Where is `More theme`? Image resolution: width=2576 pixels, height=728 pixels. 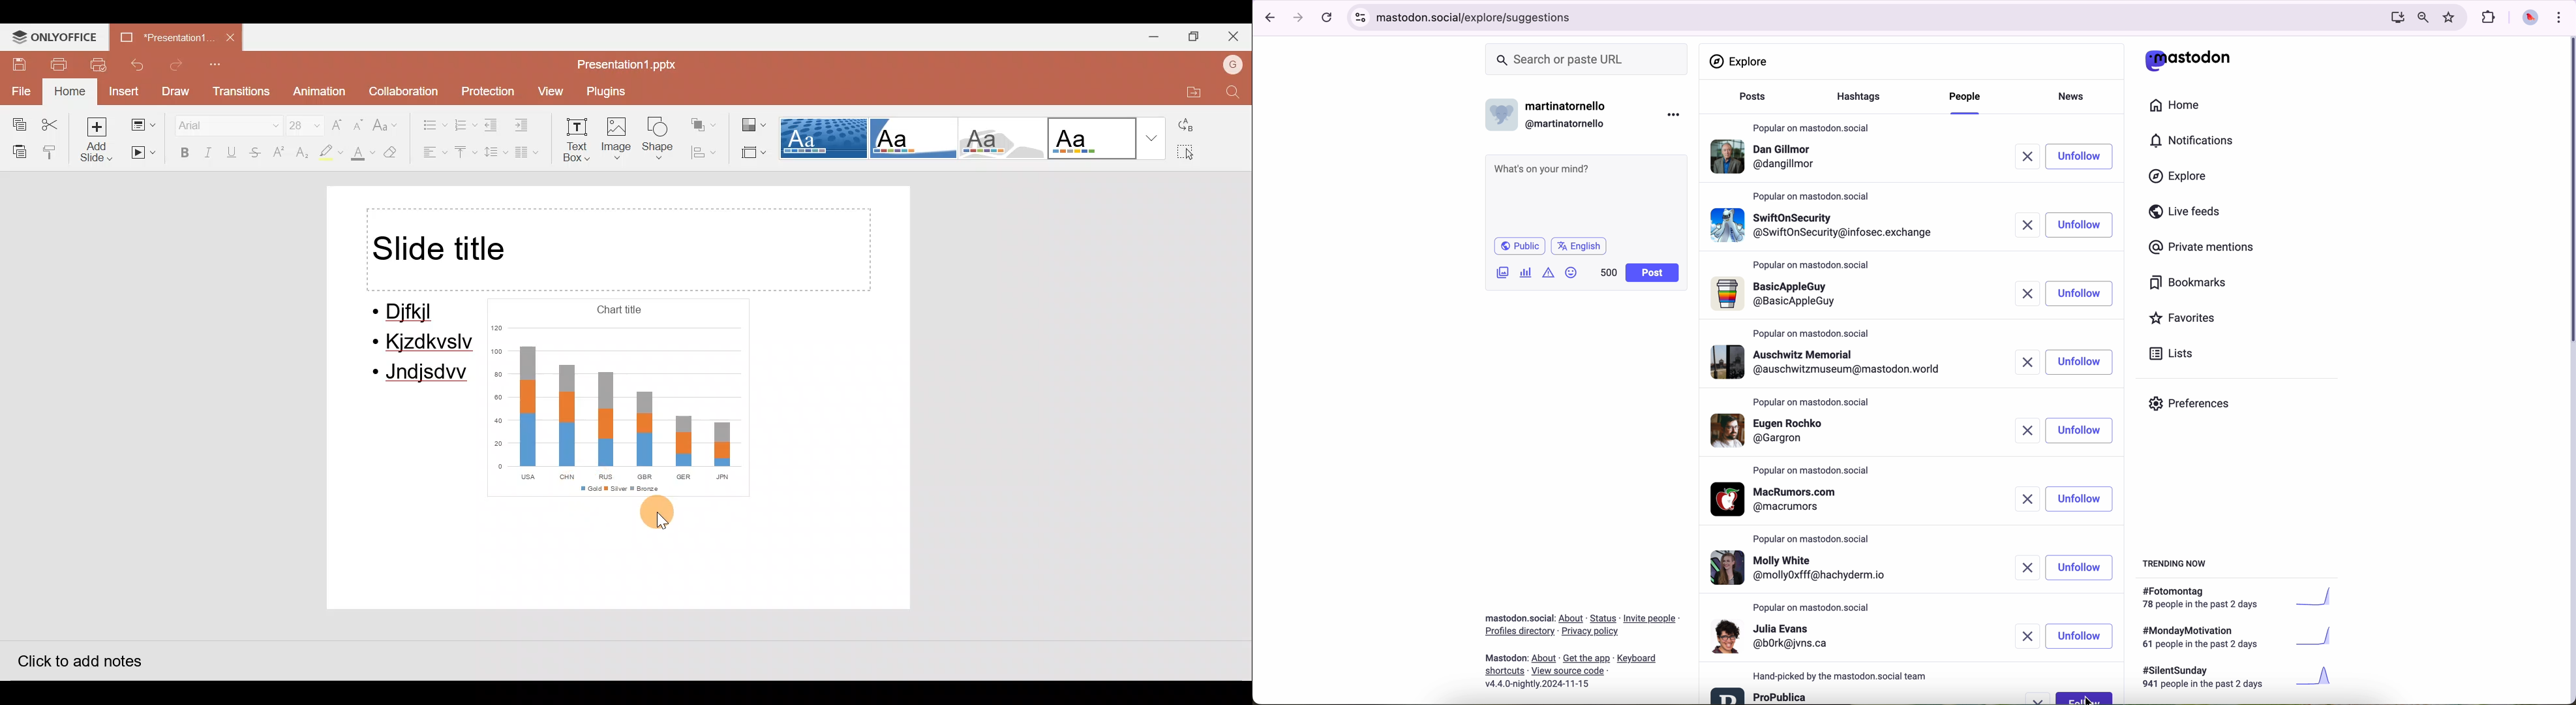
More theme is located at coordinates (1153, 138).